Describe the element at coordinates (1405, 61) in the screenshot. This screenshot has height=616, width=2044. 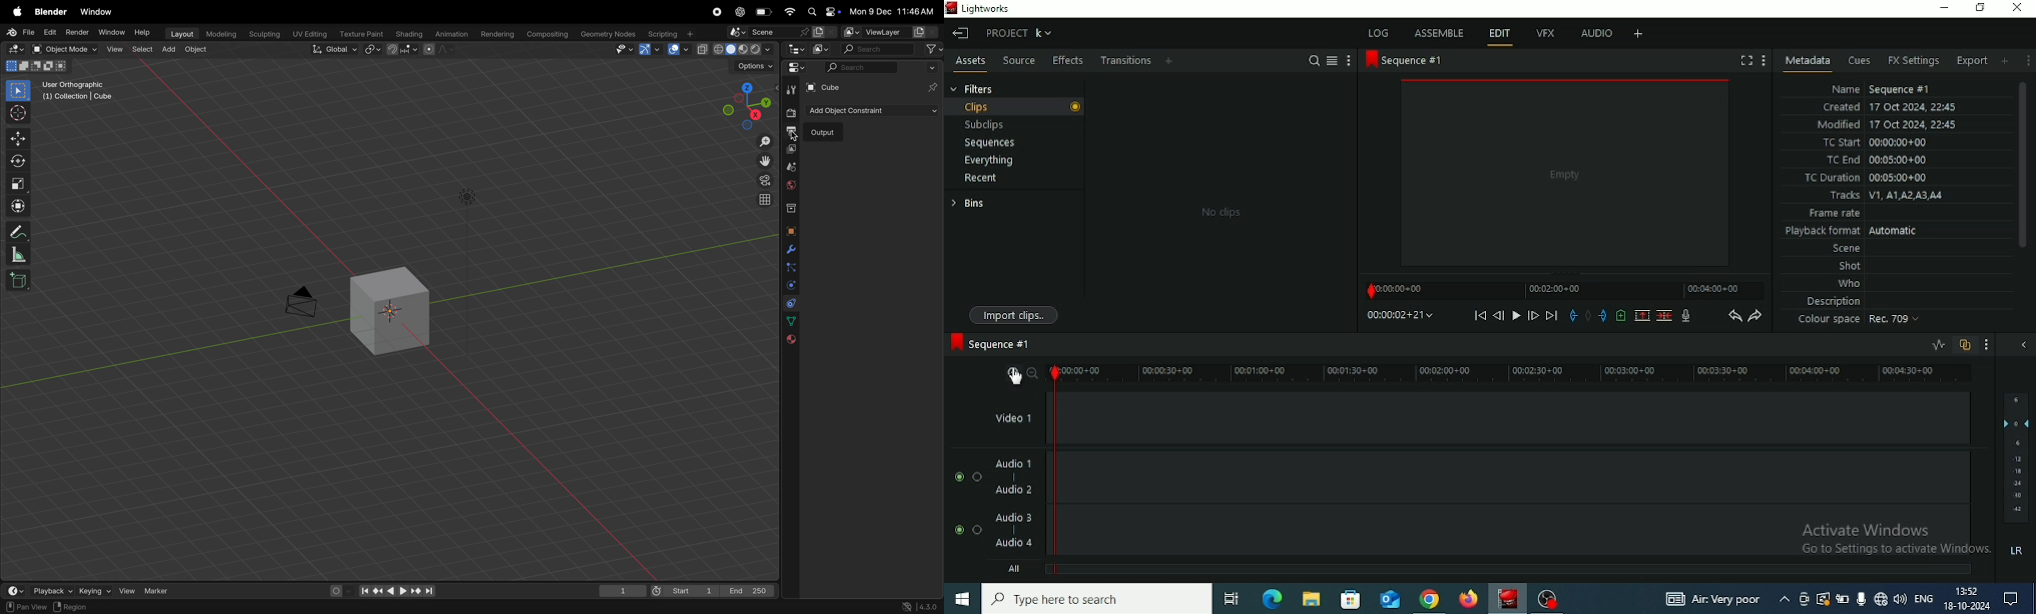
I see `Sequence #1` at that location.